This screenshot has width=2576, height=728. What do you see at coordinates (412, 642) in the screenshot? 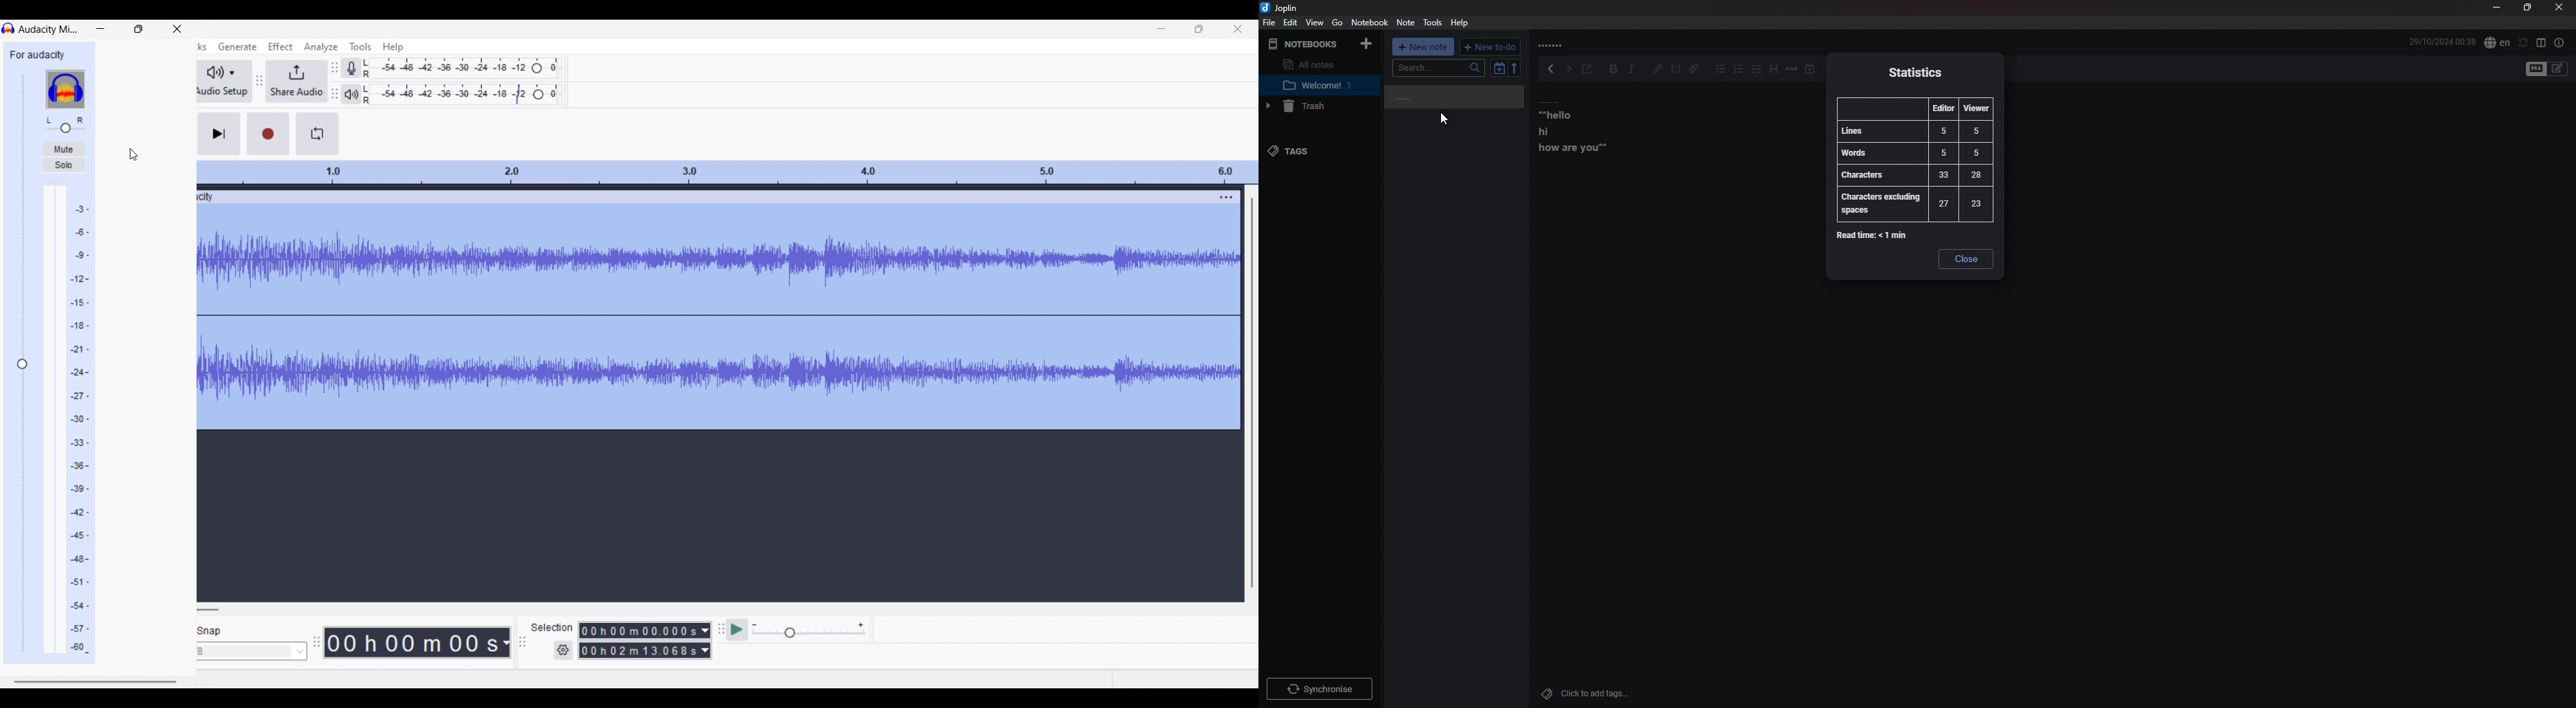
I see `Current duration of track` at bounding box center [412, 642].